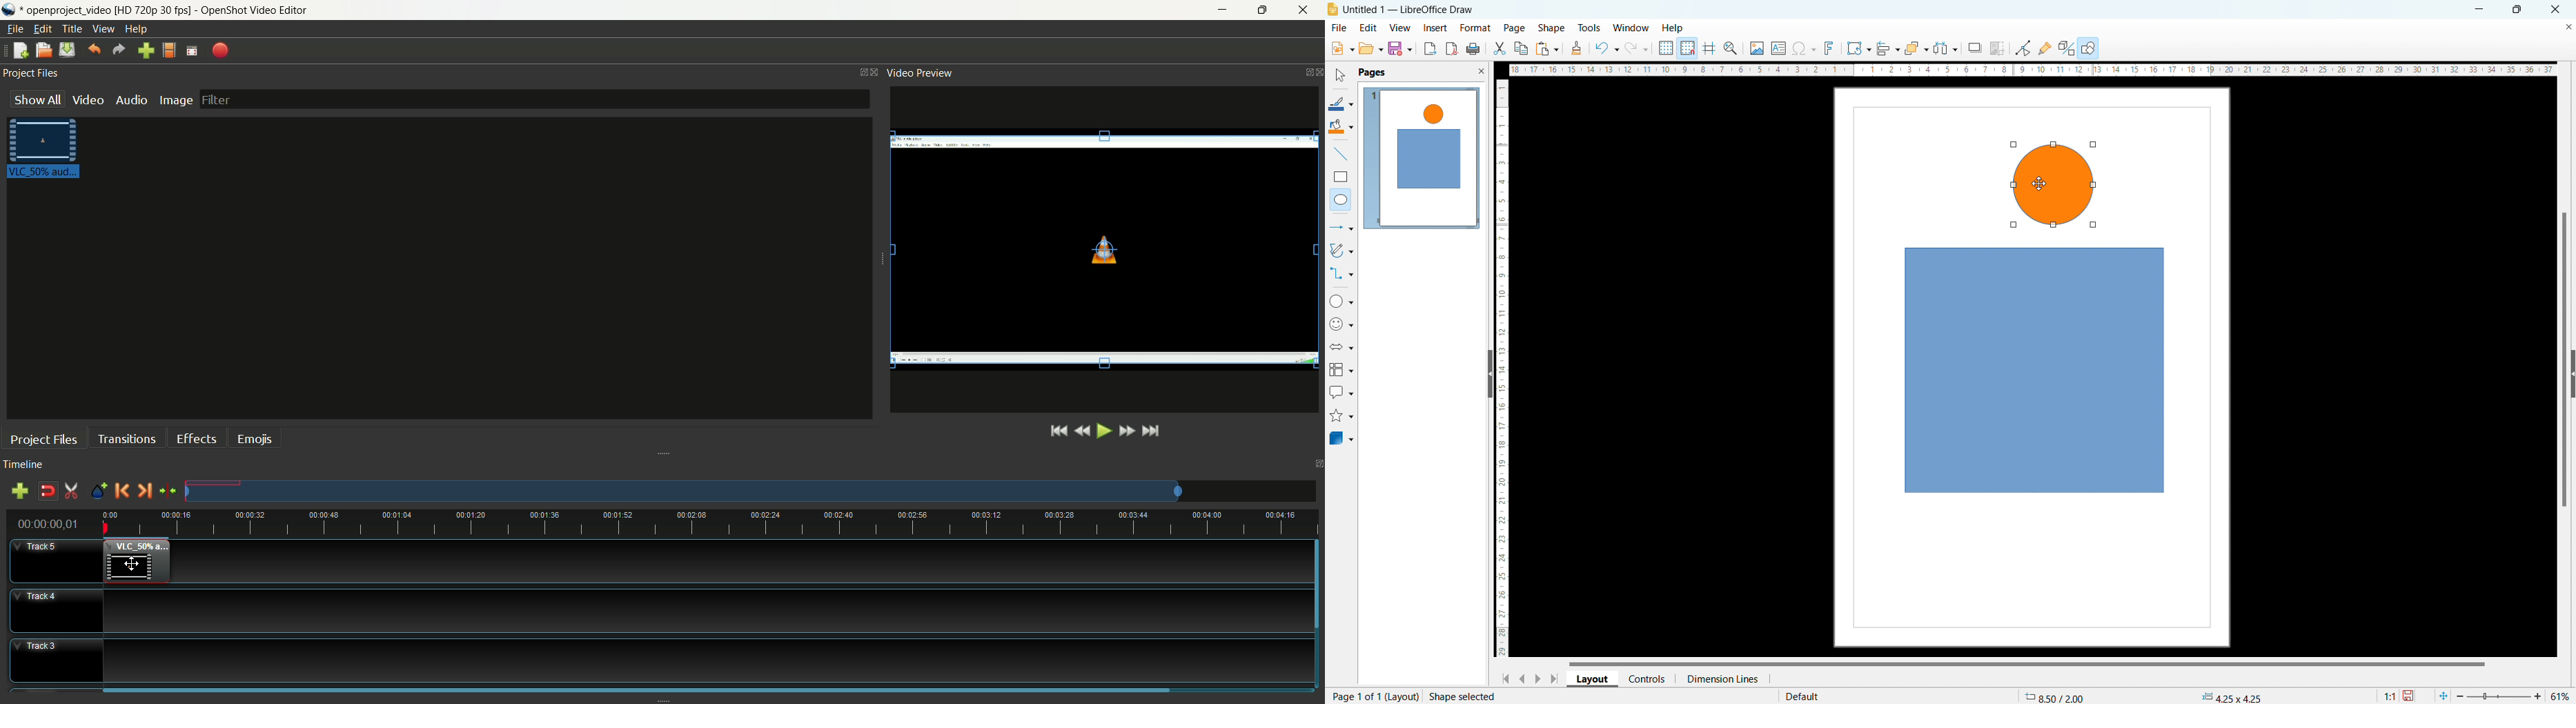 The width and height of the screenshot is (2576, 728). Describe the element at coordinates (1474, 29) in the screenshot. I see `format` at that location.